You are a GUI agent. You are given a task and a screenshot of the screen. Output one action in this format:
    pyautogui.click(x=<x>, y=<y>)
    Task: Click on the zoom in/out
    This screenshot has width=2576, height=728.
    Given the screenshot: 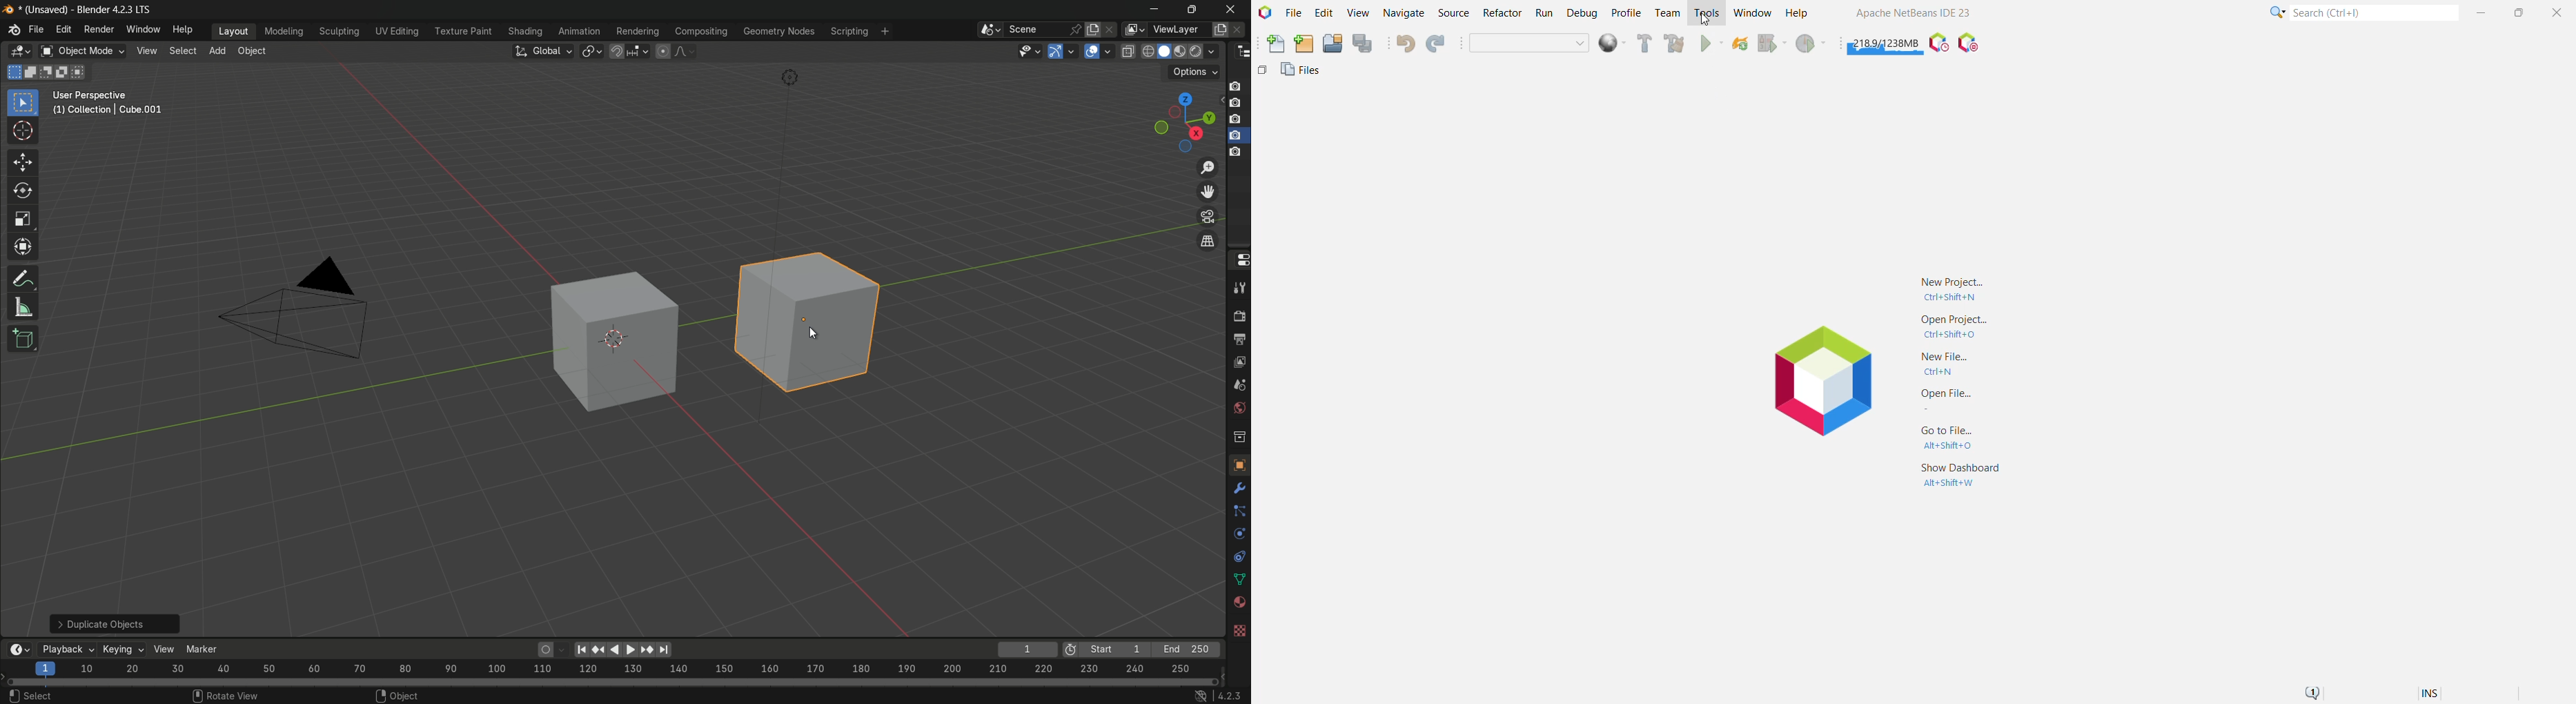 What is the action you would take?
    pyautogui.click(x=1209, y=168)
    